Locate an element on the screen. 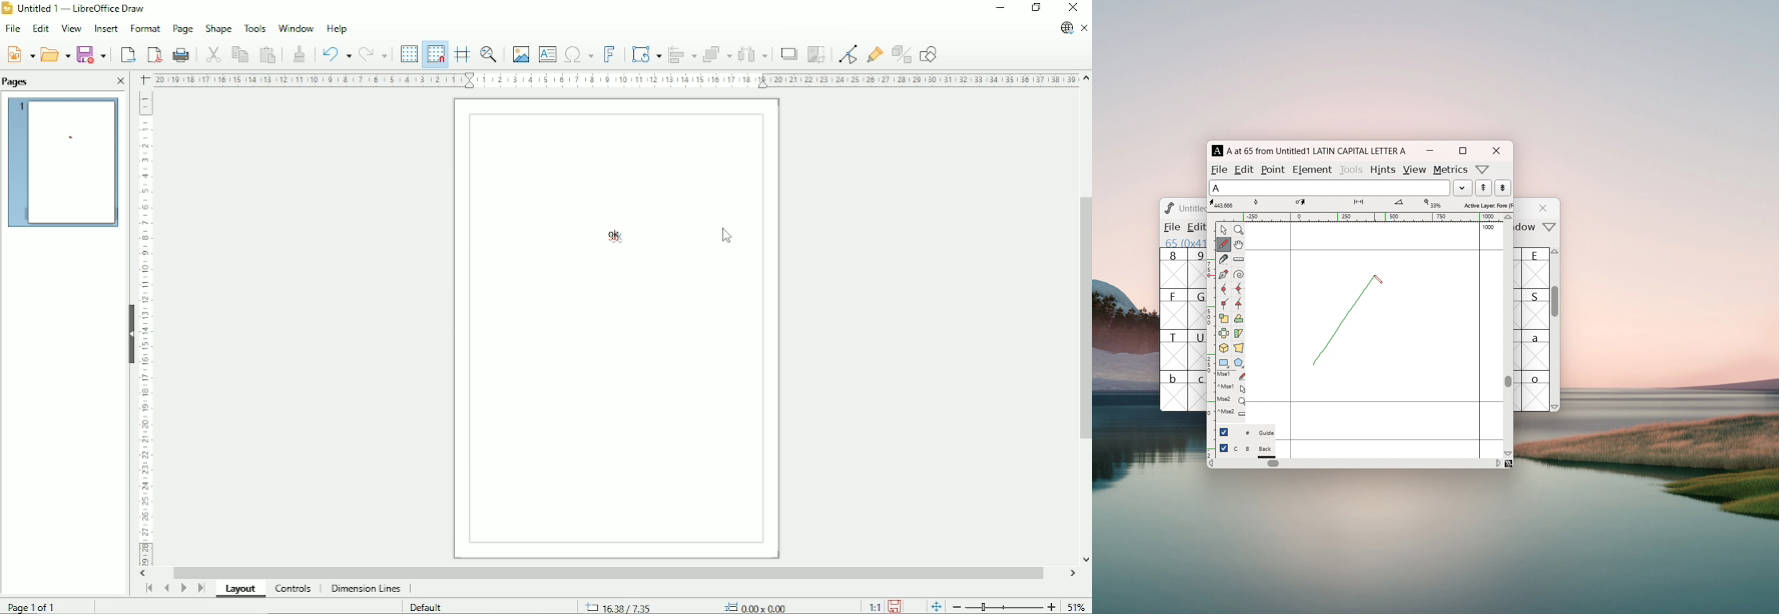 The width and height of the screenshot is (1792, 616). Tools is located at coordinates (254, 28).